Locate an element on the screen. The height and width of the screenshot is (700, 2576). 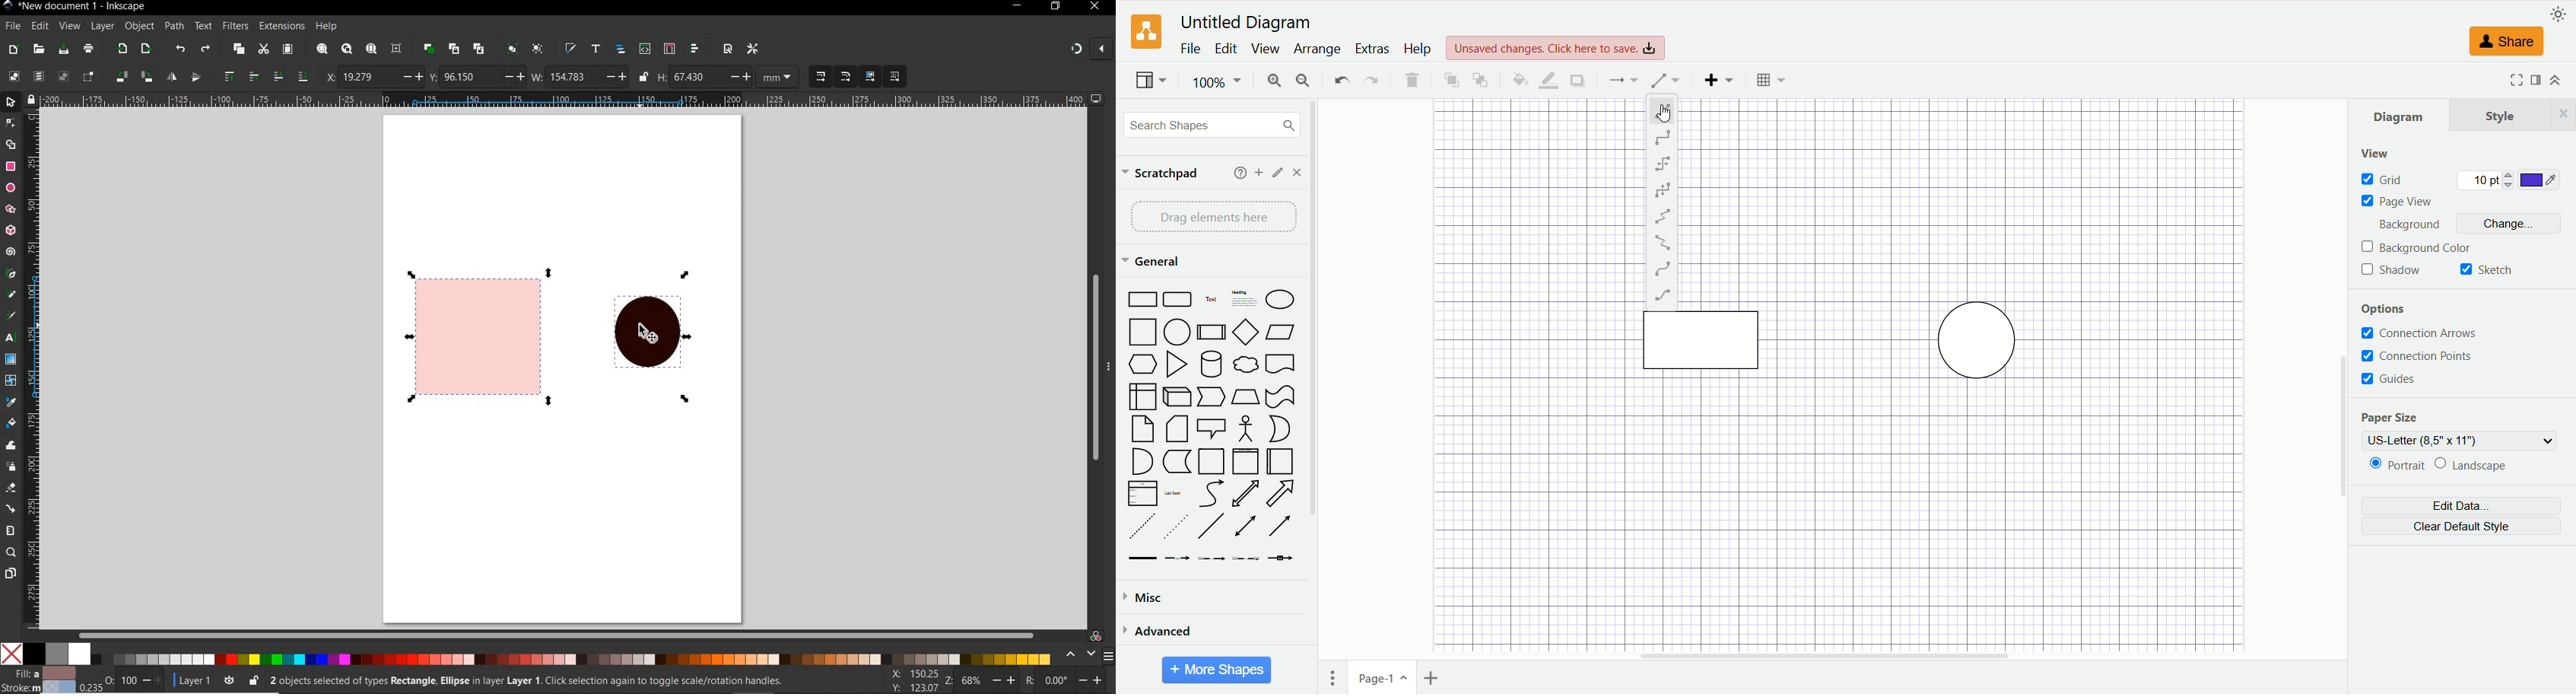
appearance is located at coordinates (2555, 14).